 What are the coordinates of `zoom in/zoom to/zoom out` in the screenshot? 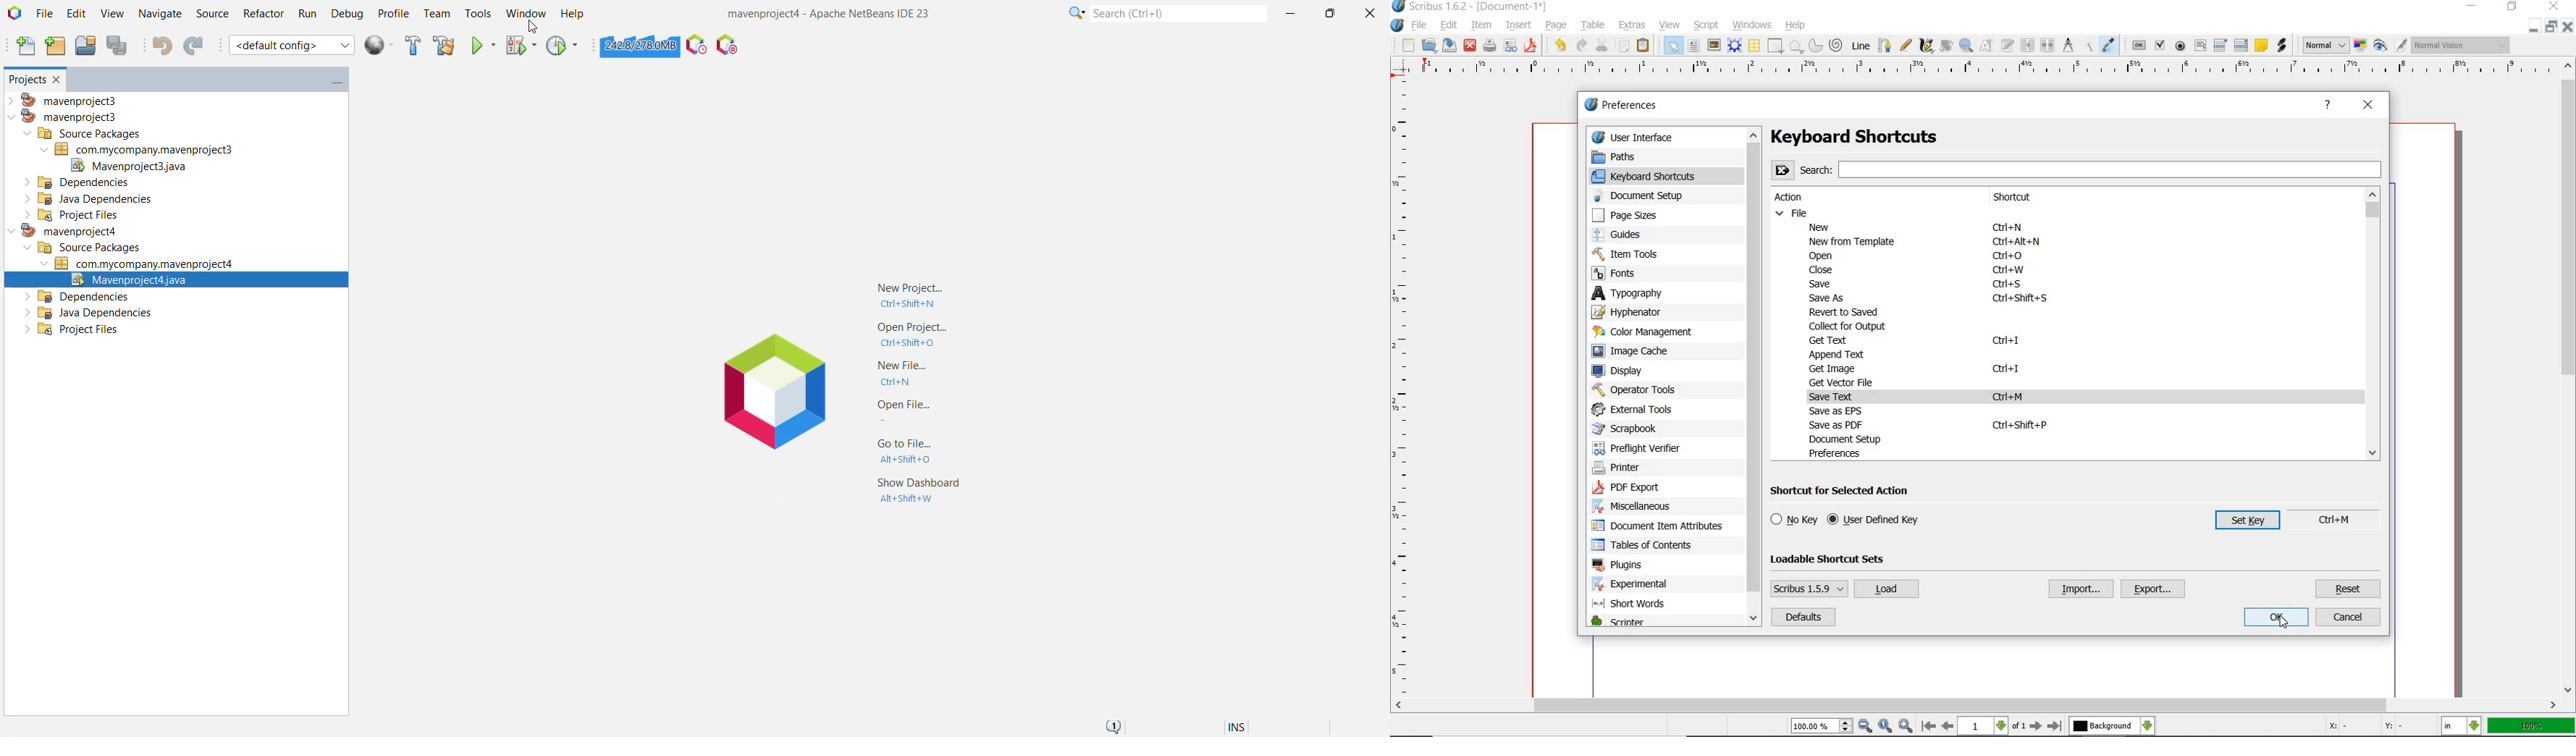 It's located at (1852, 726).